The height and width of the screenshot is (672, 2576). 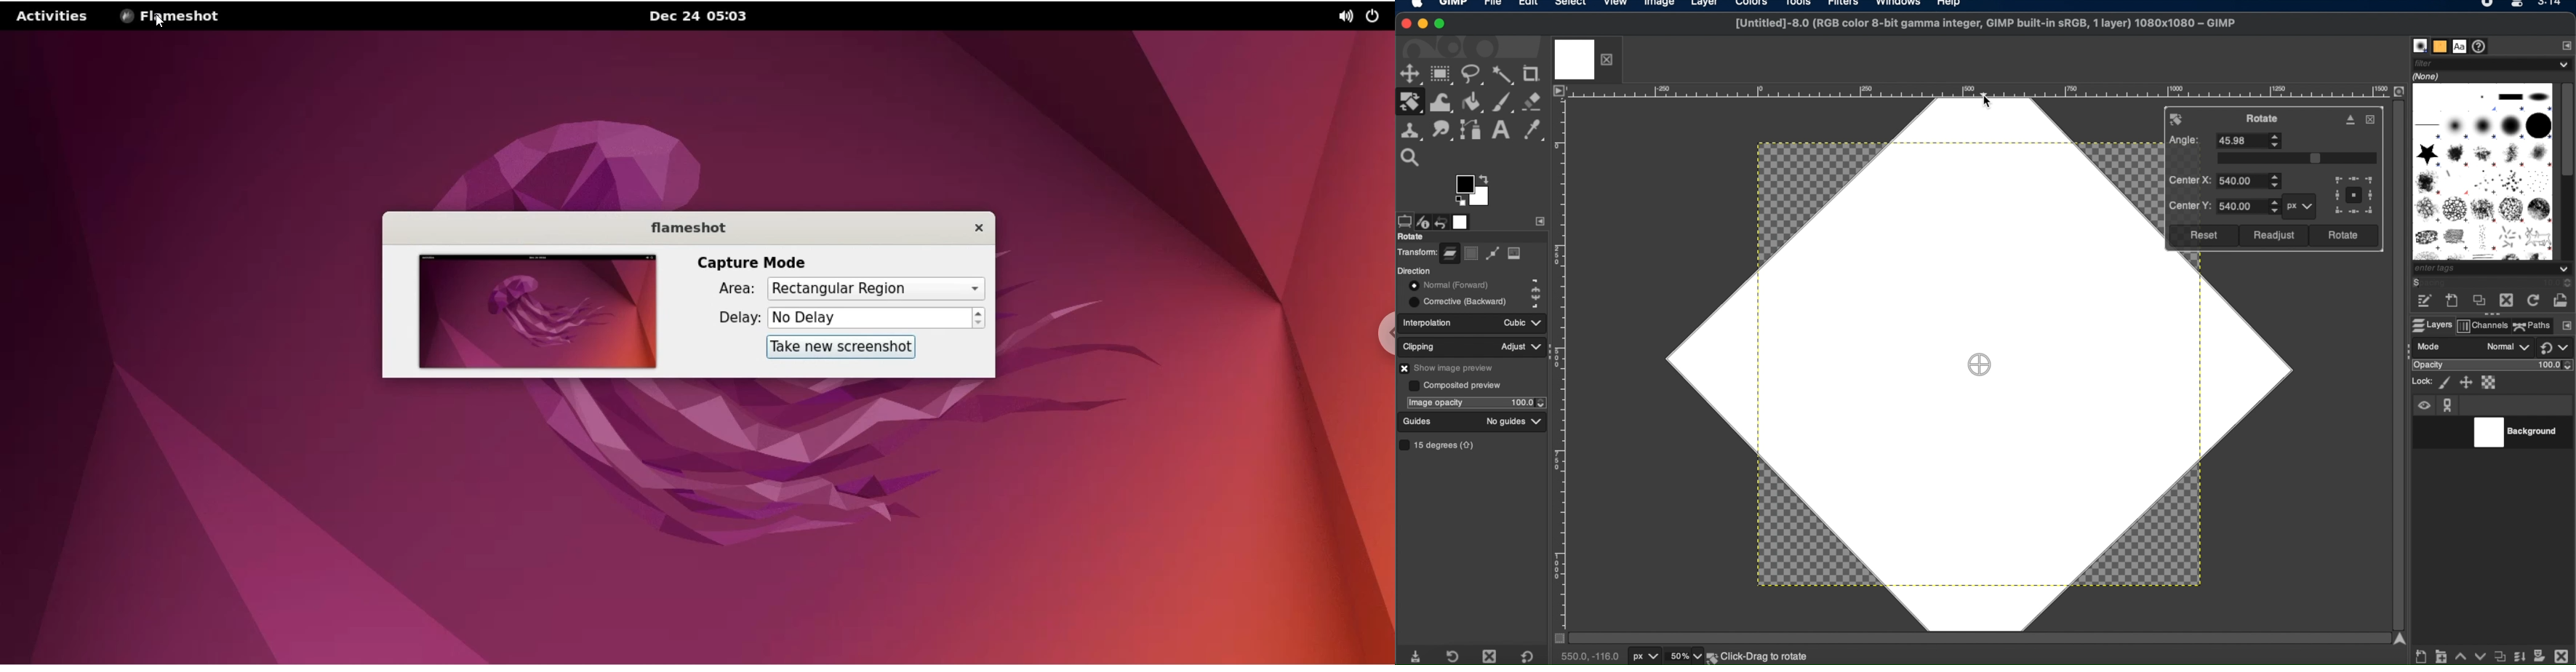 What do you see at coordinates (2533, 325) in the screenshot?
I see `paths` at bounding box center [2533, 325].